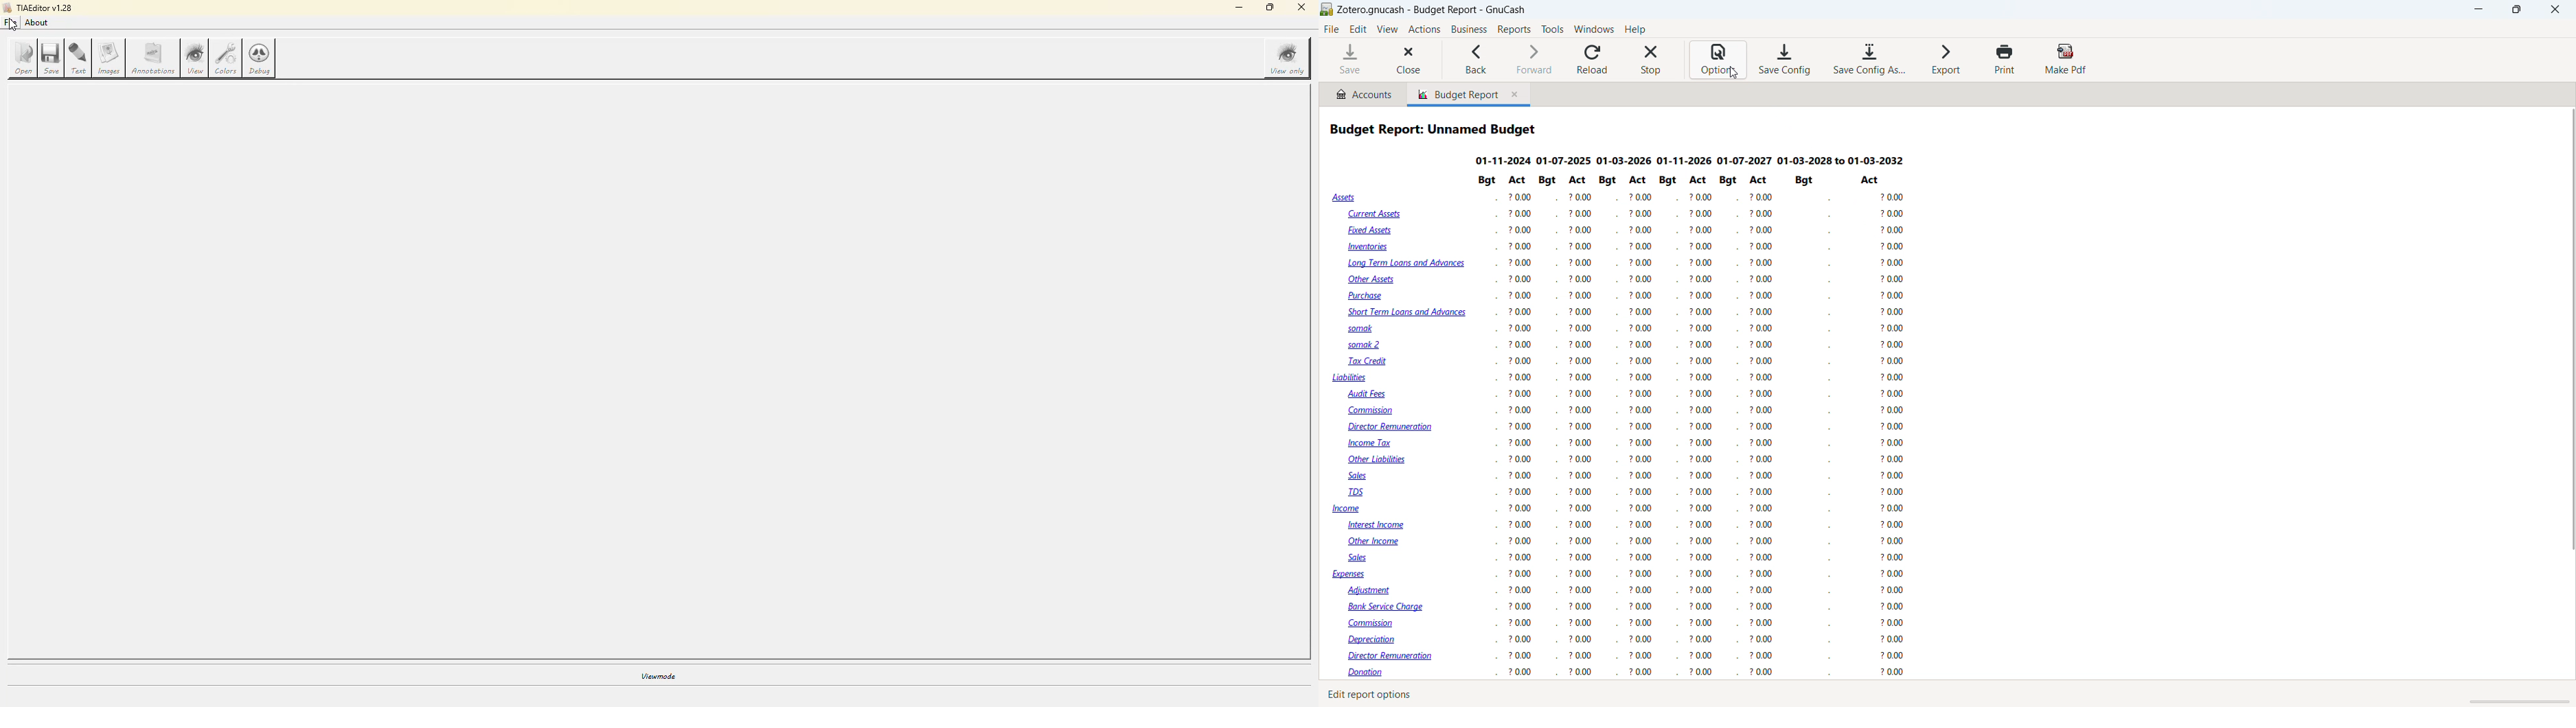 The height and width of the screenshot is (728, 2576). What do you see at coordinates (2513, 702) in the screenshot?
I see `horizontal scrollbar` at bounding box center [2513, 702].